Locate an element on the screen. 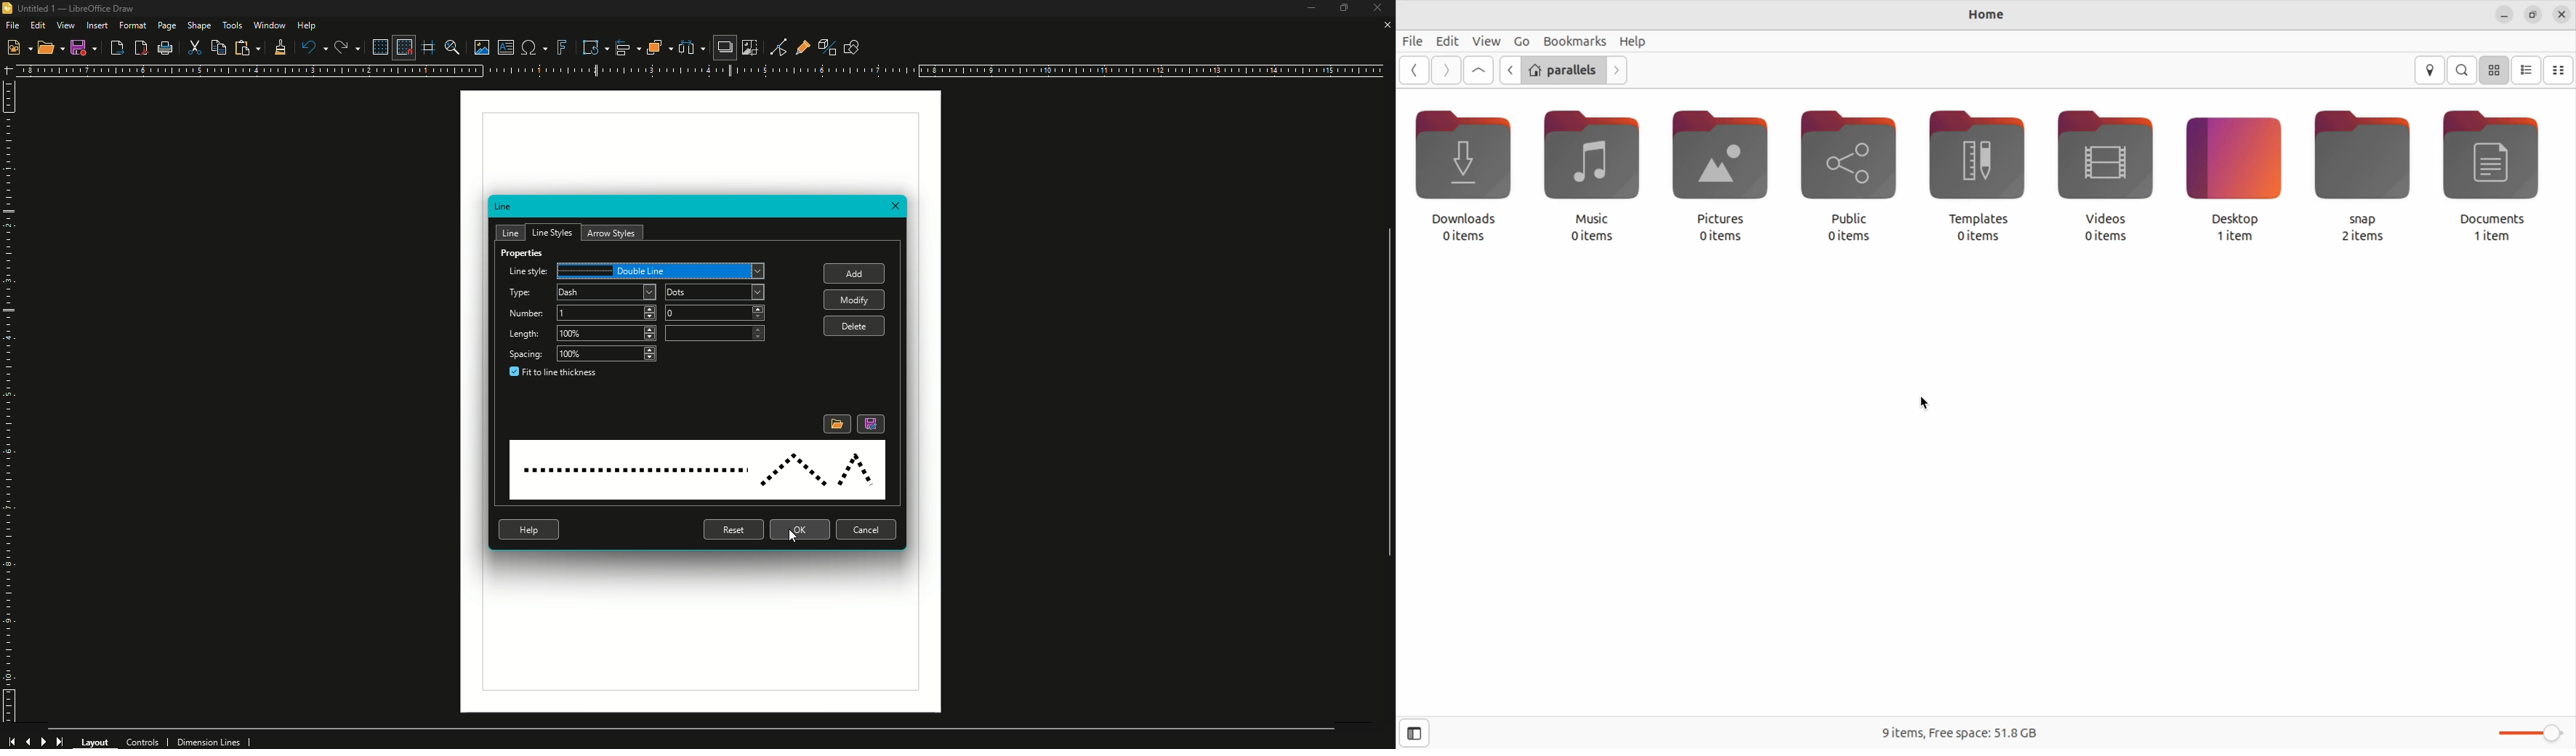 This screenshot has width=2576, height=756. Toggle Extrusion is located at coordinates (821, 45).